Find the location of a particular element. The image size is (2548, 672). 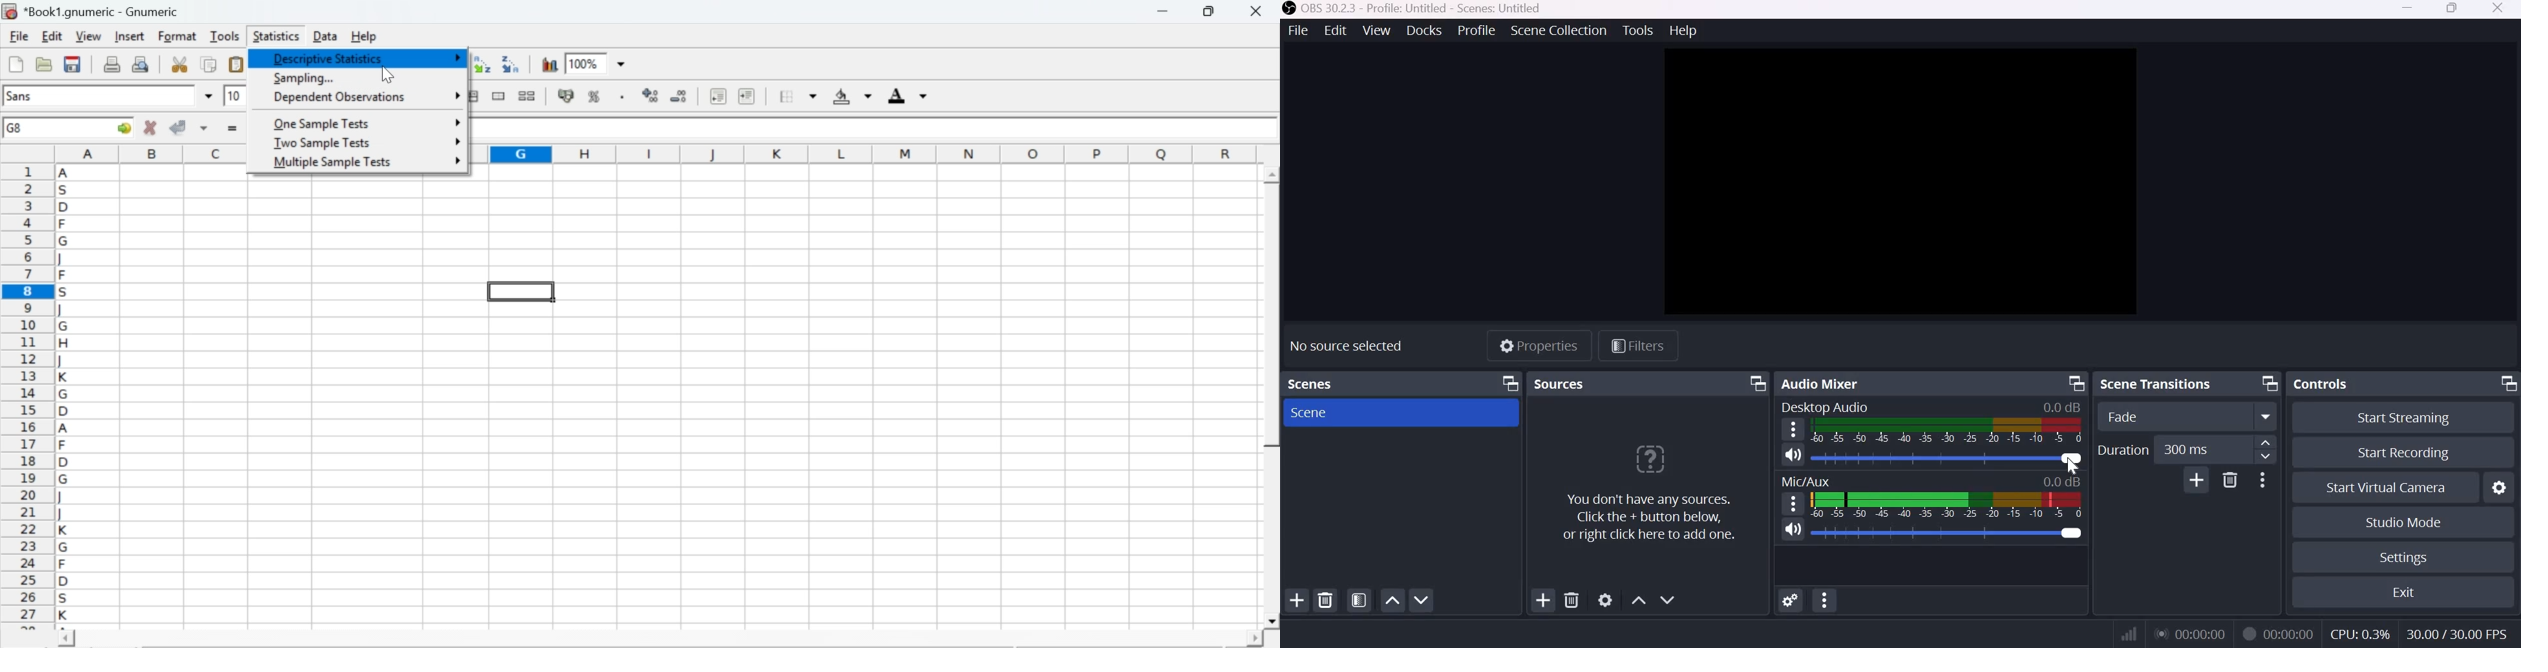

Dock Options icon is located at coordinates (1754, 383).